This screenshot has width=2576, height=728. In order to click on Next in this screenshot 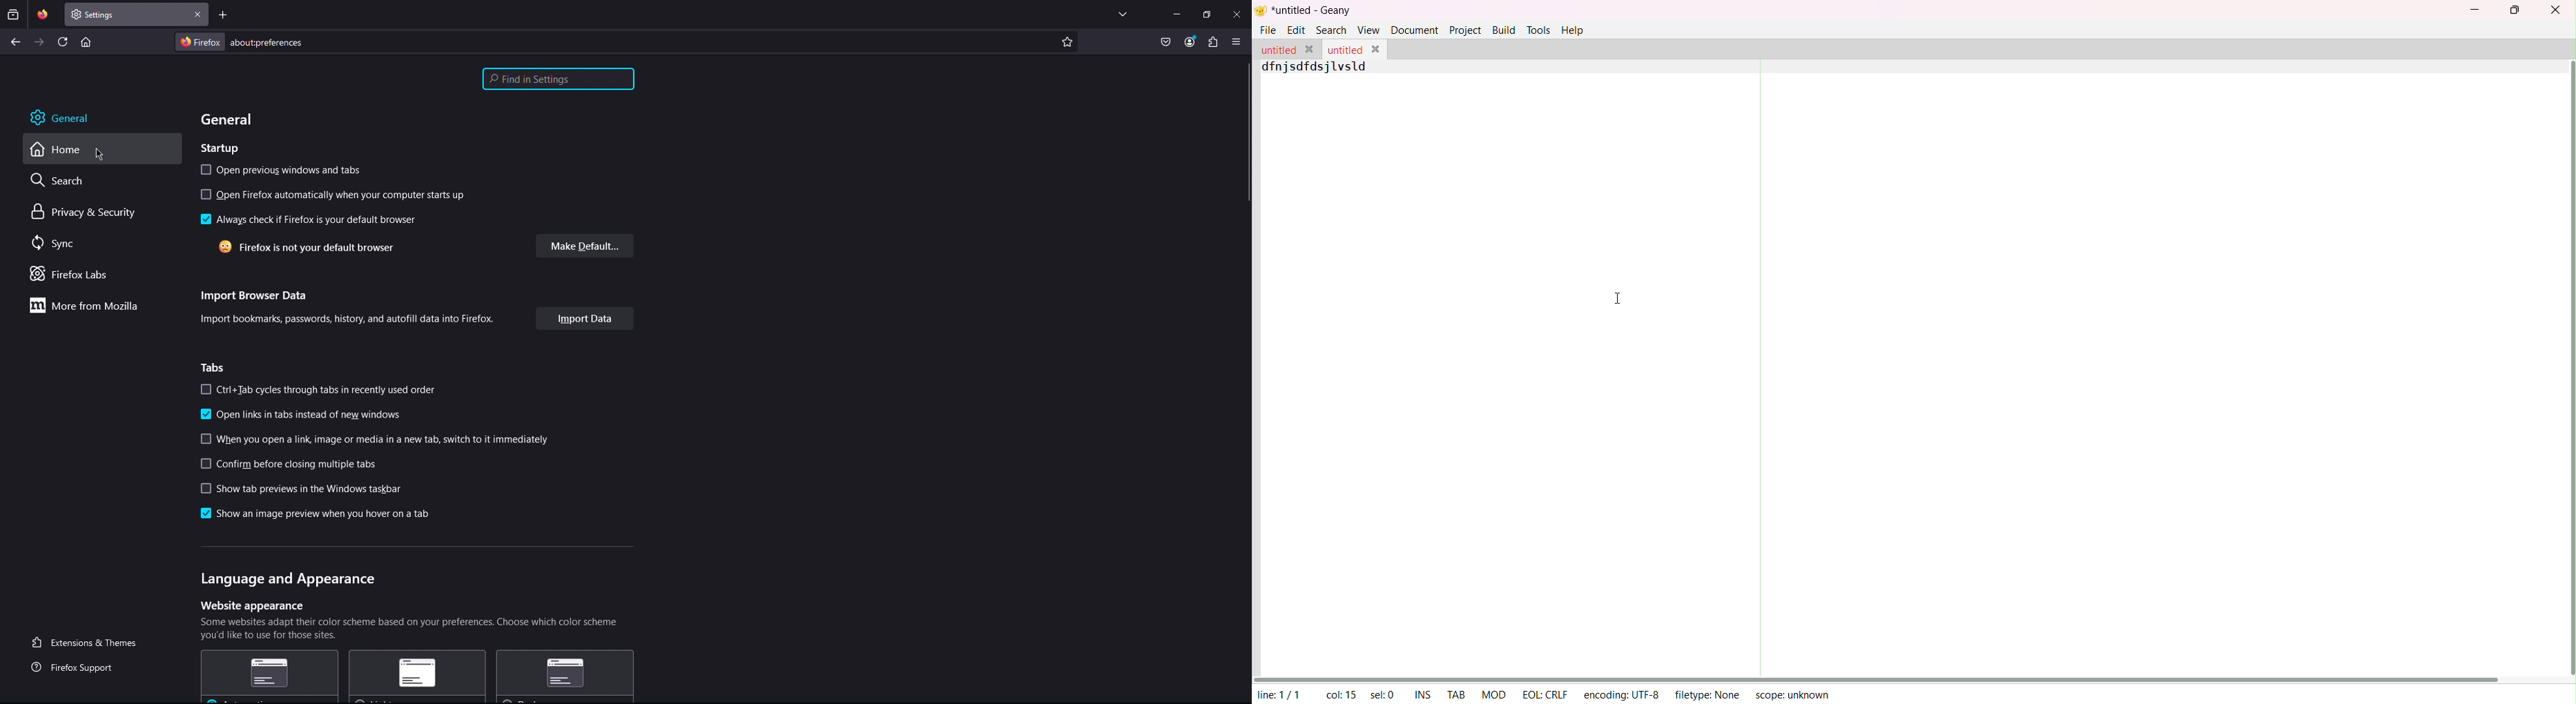, I will do `click(40, 42)`.